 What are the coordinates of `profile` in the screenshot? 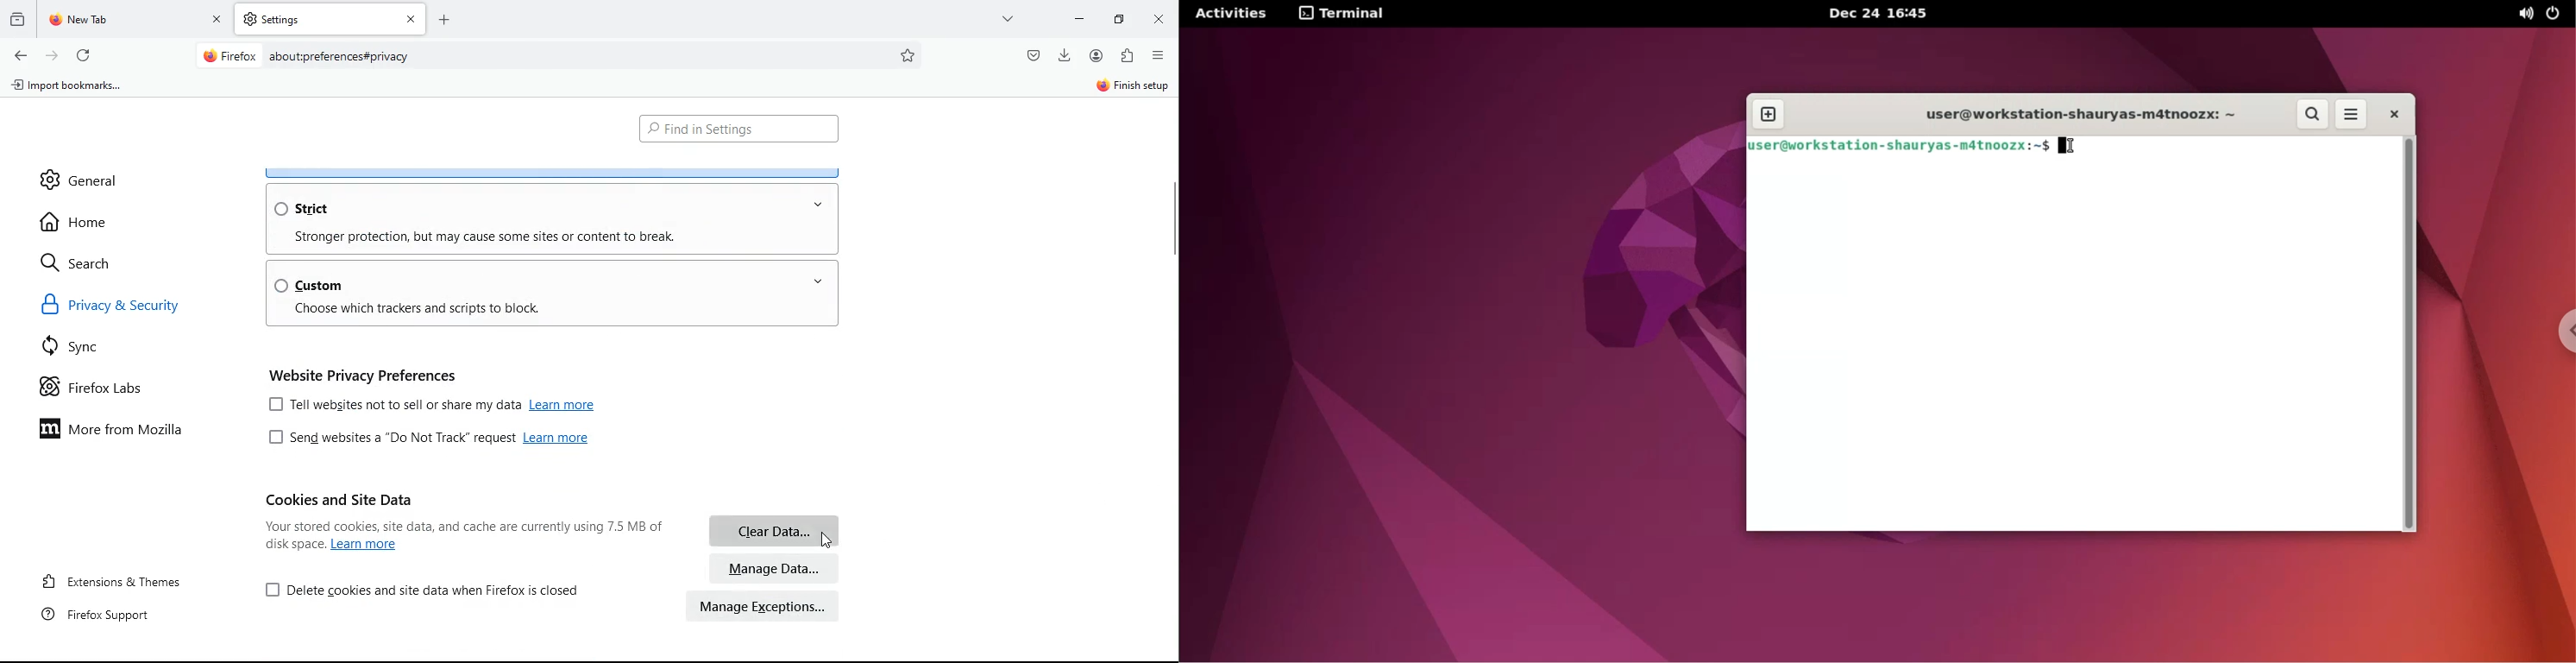 It's located at (1100, 55).